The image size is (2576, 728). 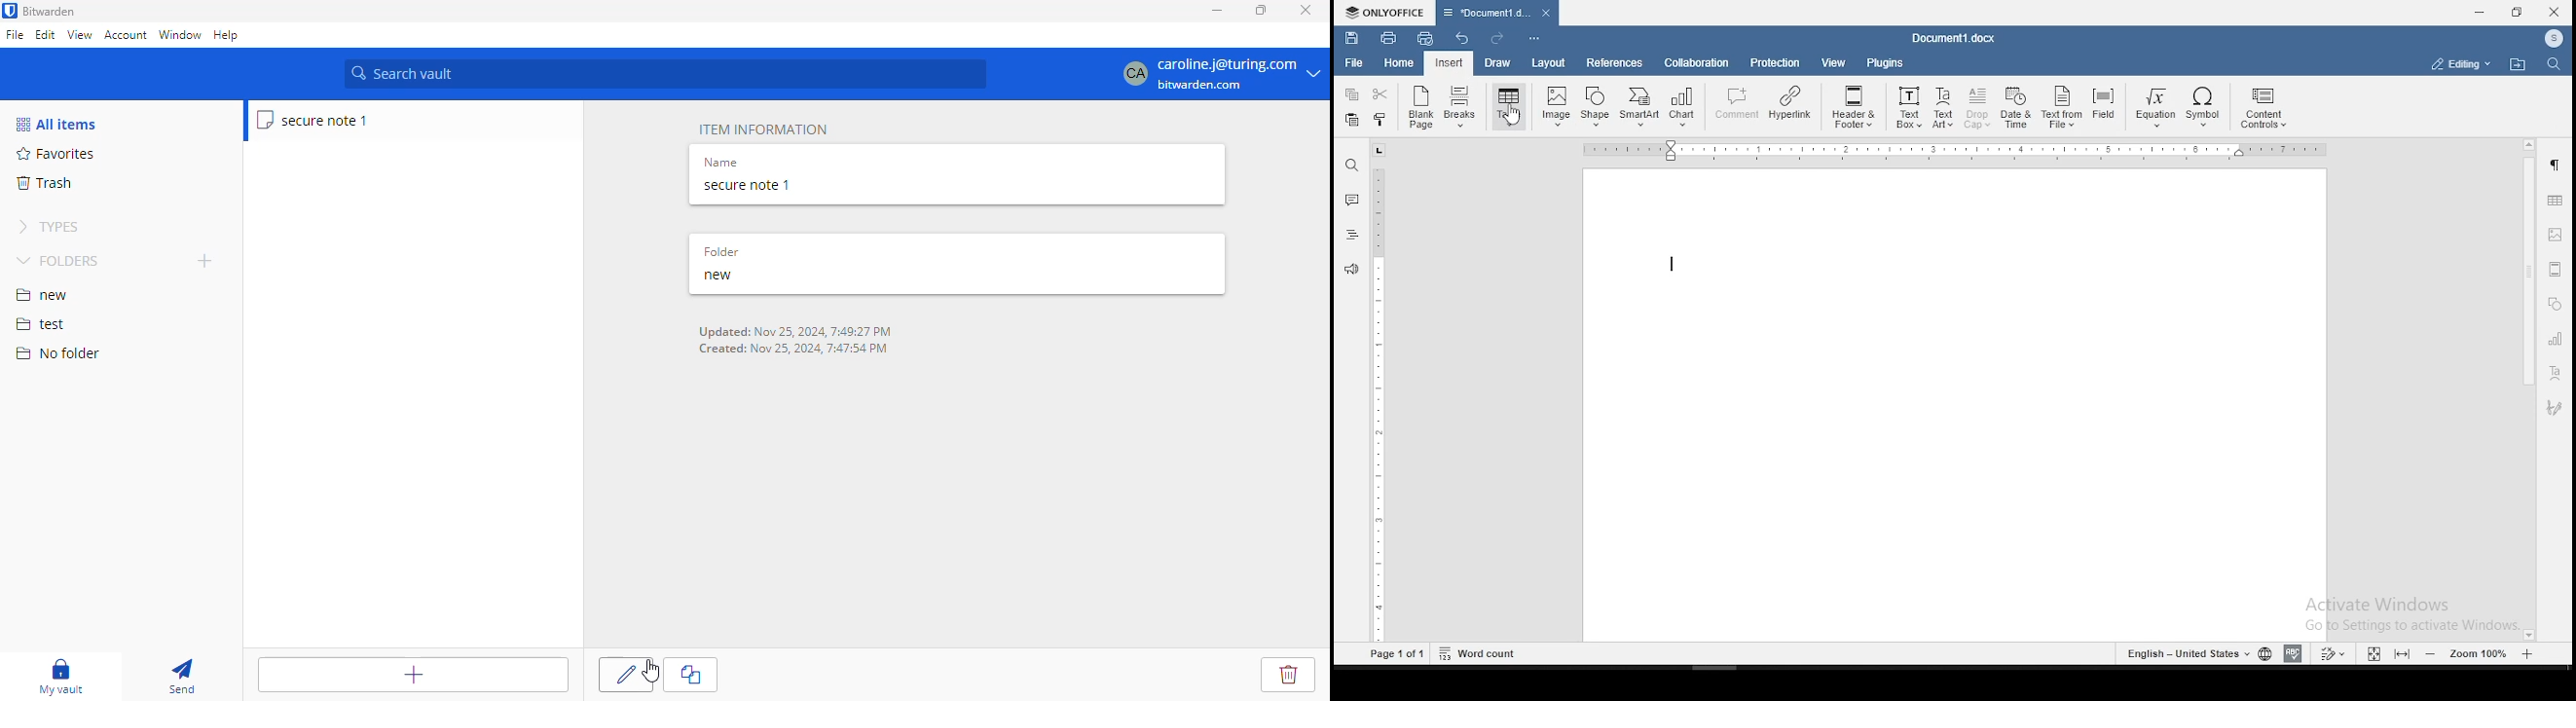 I want to click on Drop Cap, so click(x=1978, y=109).